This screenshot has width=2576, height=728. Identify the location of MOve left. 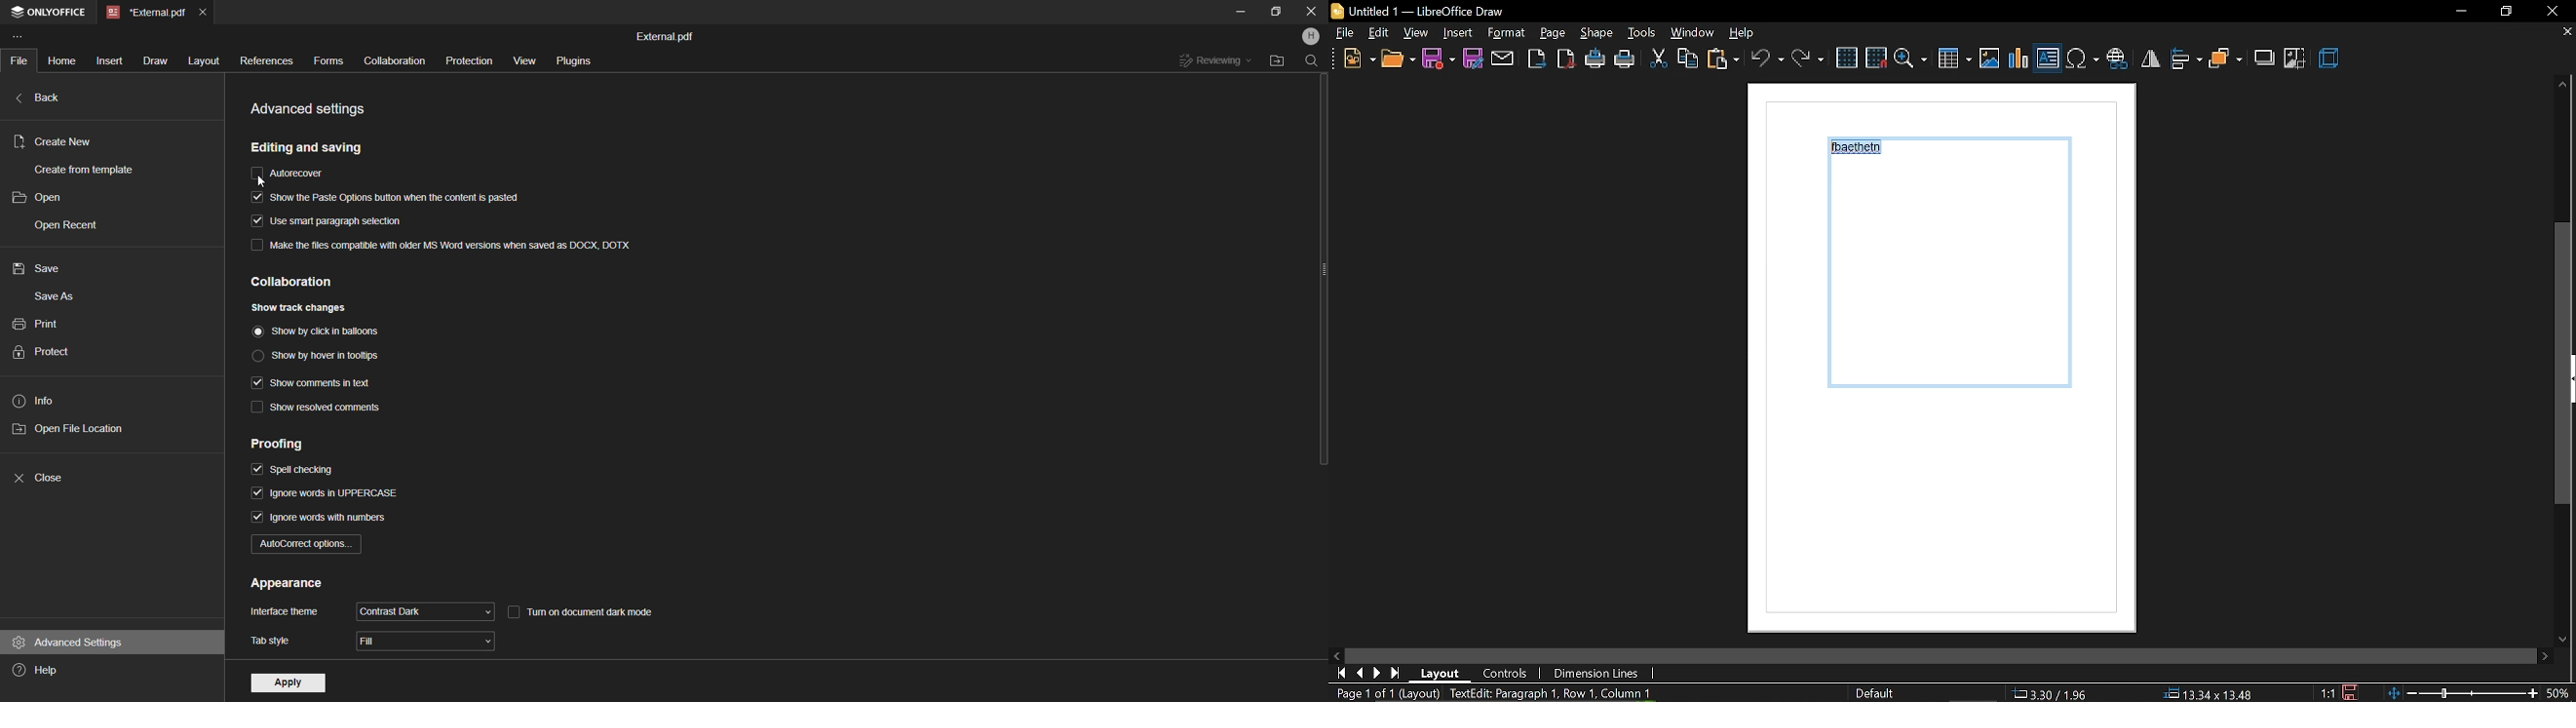
(1336, 654).